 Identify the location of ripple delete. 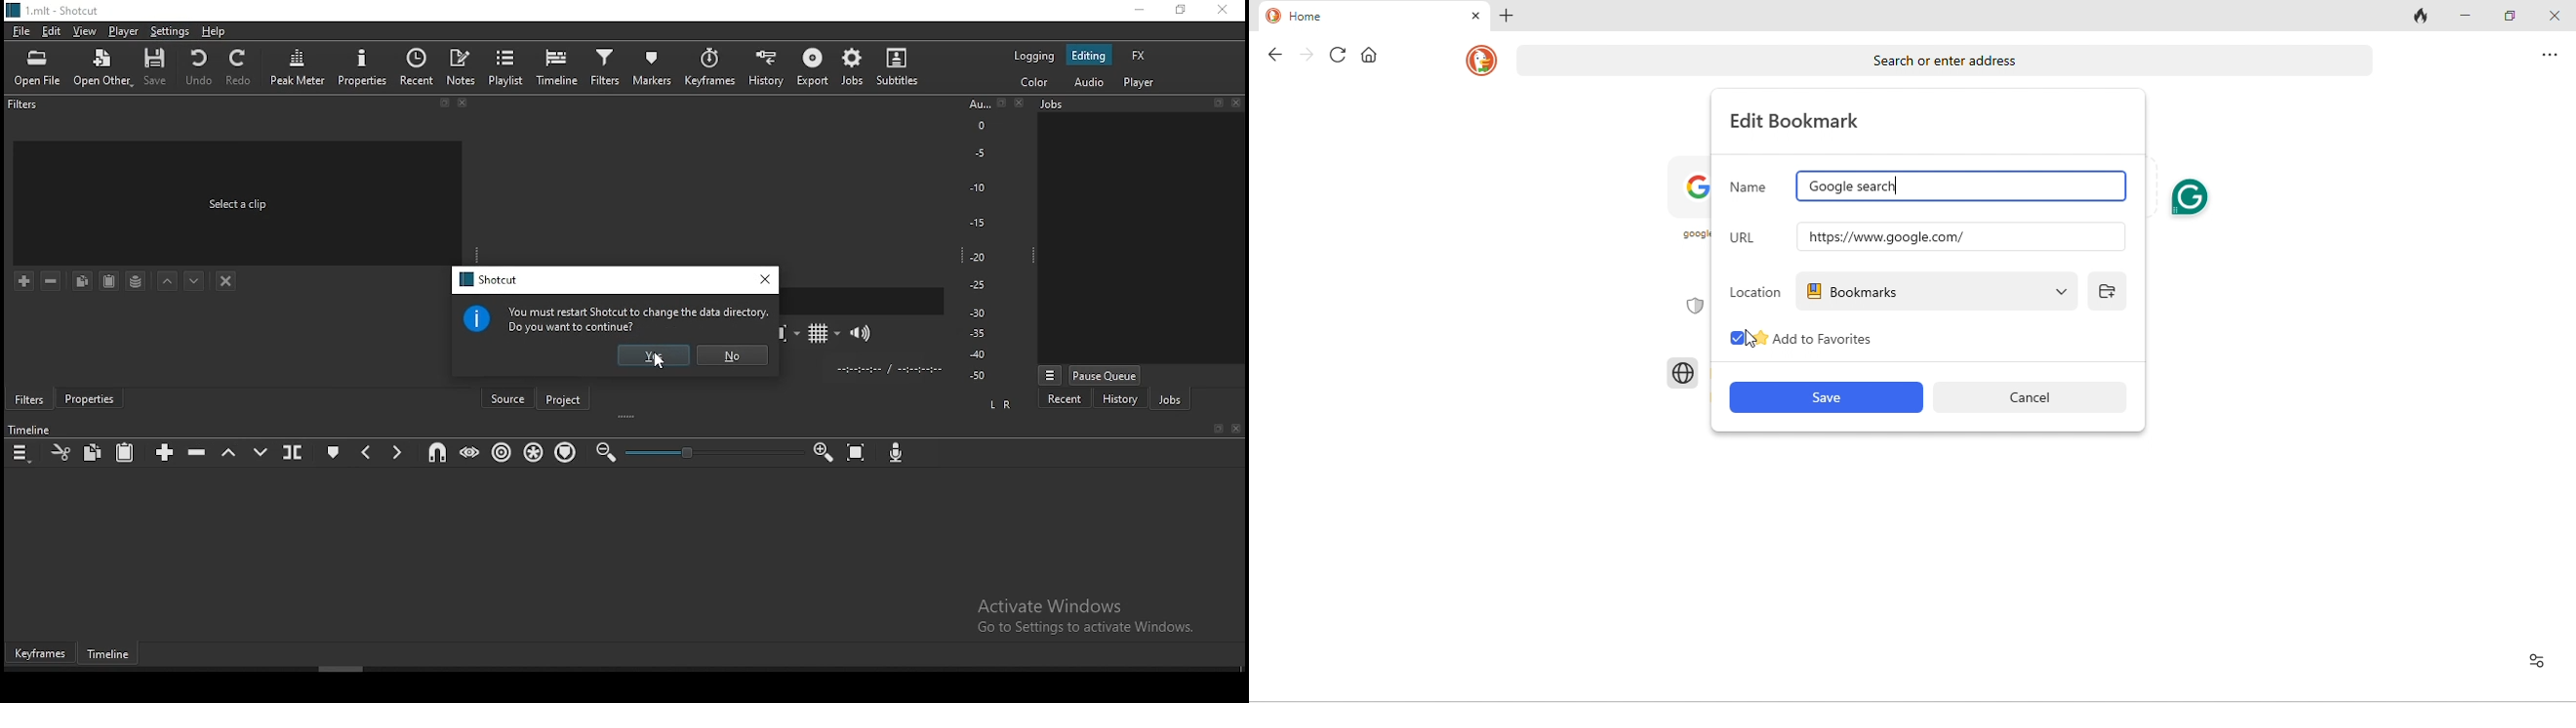
(197, 454).